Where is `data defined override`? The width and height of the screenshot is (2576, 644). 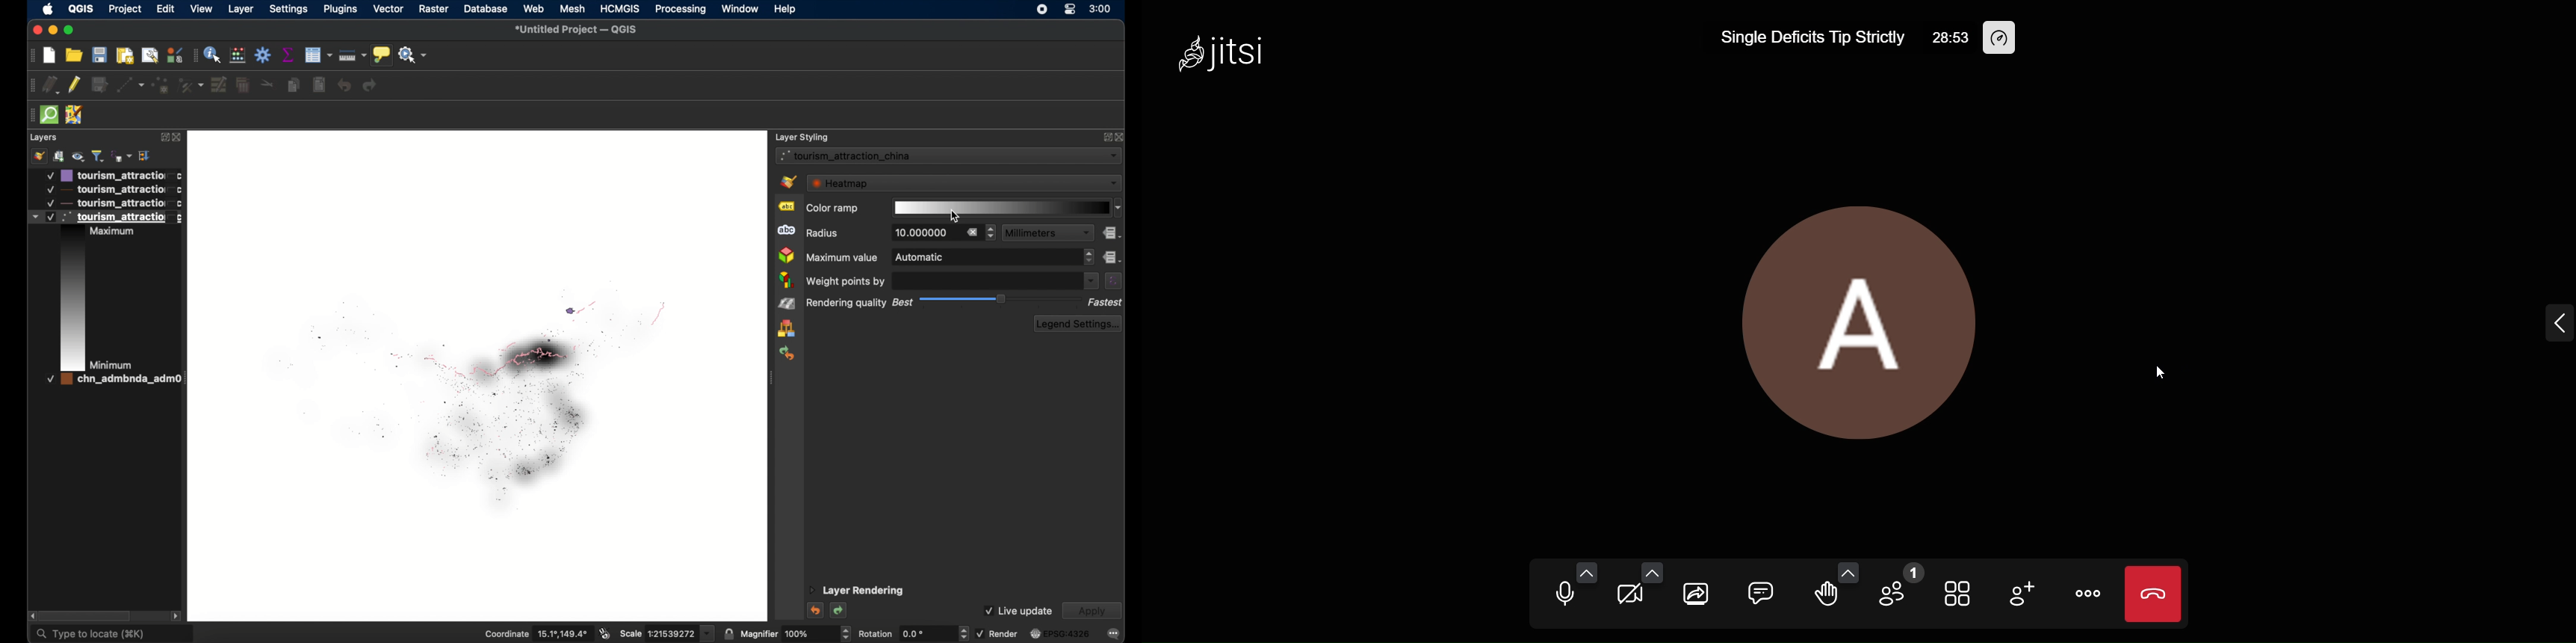
data defined override is located at coordinates (1113, 257).